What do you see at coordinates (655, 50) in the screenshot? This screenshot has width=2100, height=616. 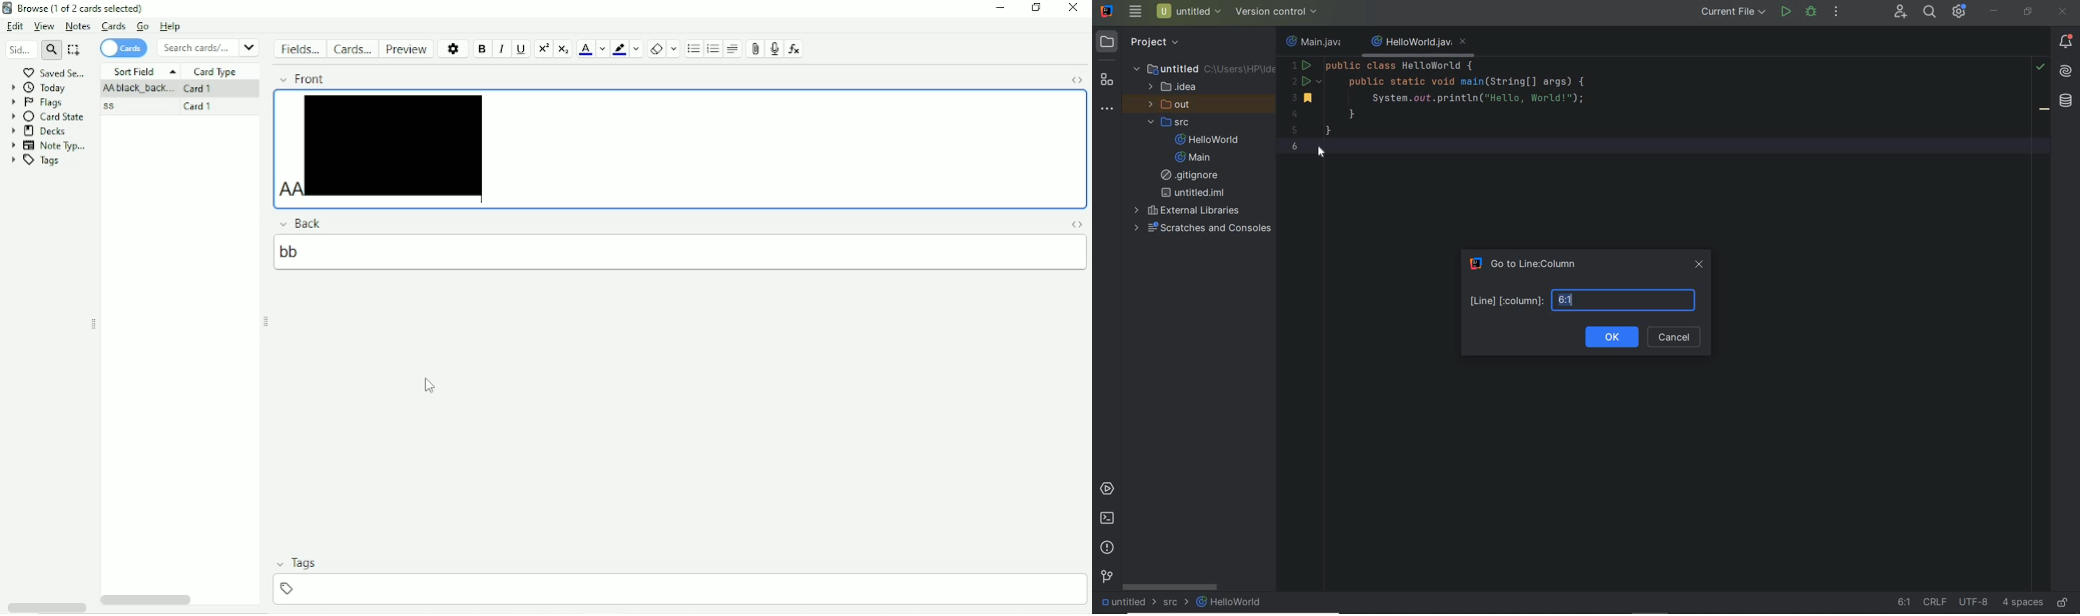 I see `Remove formatting` at bounding box center [655, 50].